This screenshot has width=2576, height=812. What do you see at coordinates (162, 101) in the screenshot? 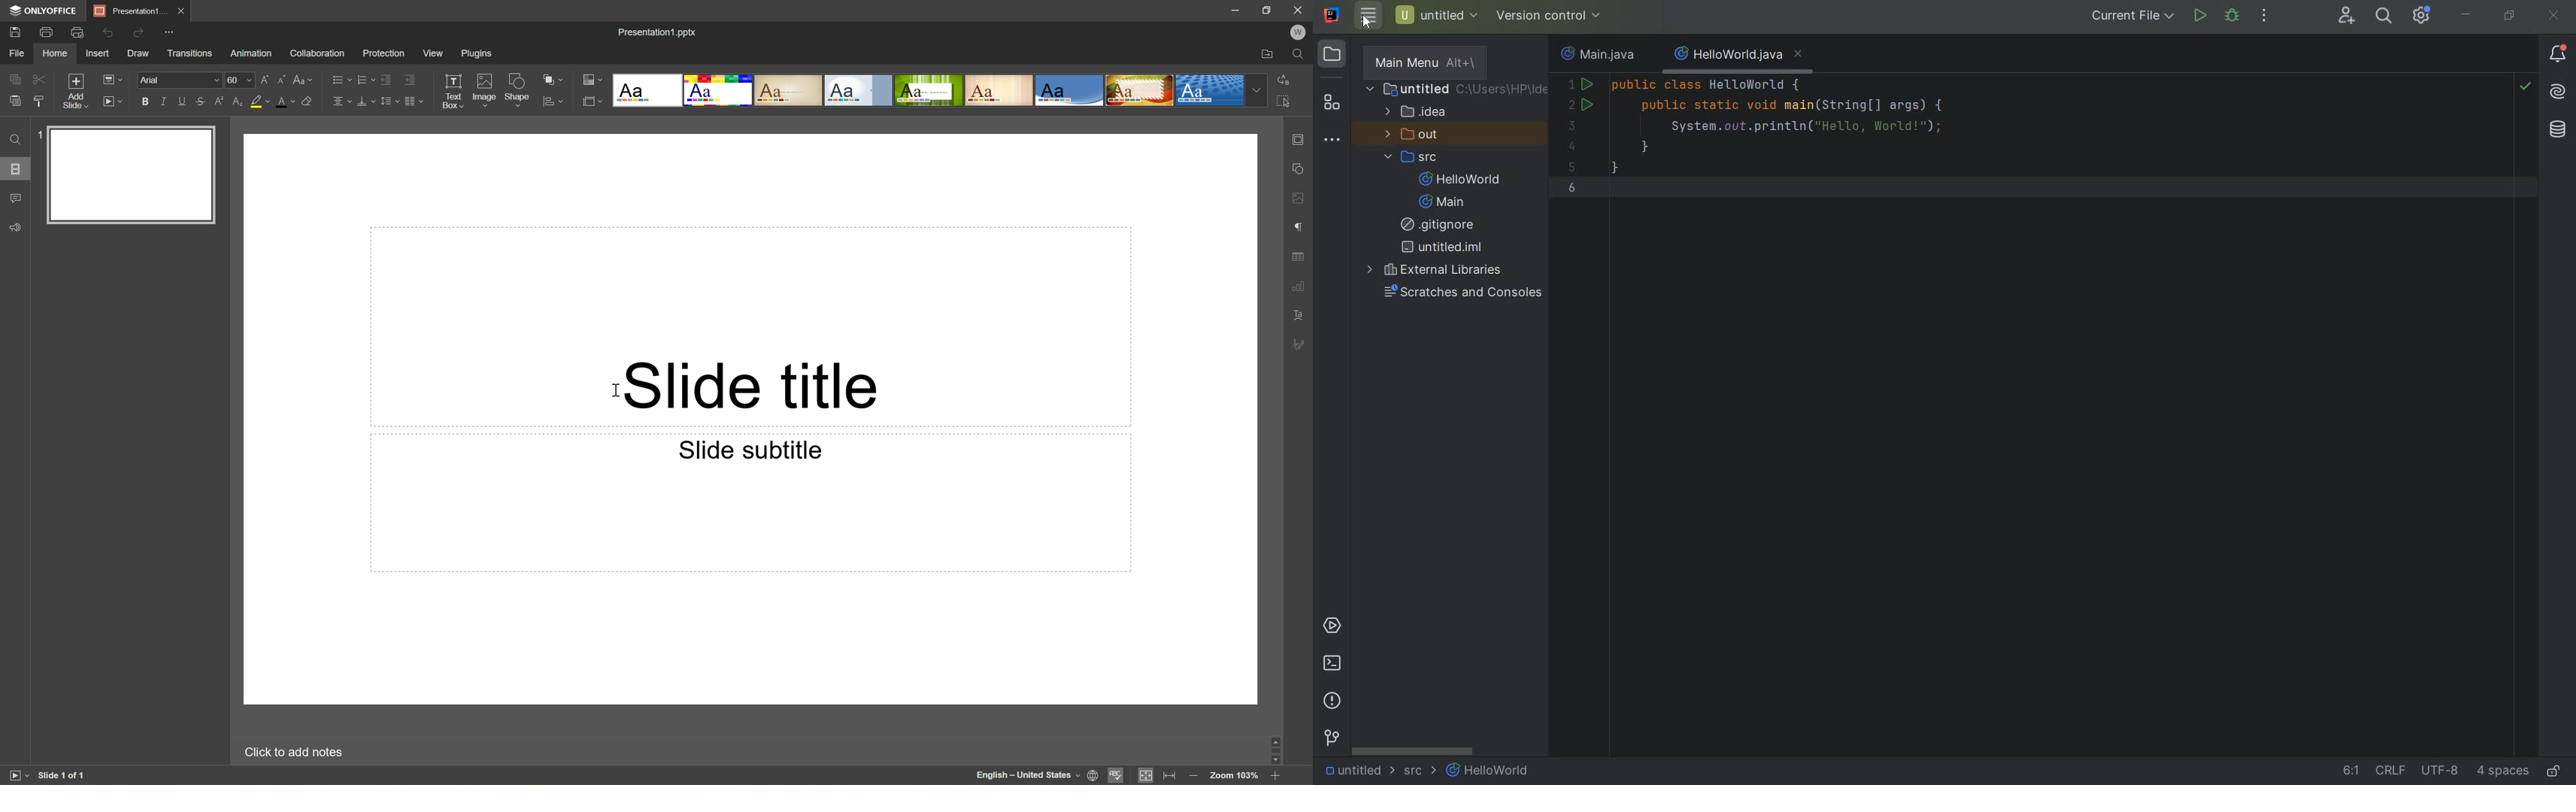
I see `Italic` at bounding box center [162, 101].